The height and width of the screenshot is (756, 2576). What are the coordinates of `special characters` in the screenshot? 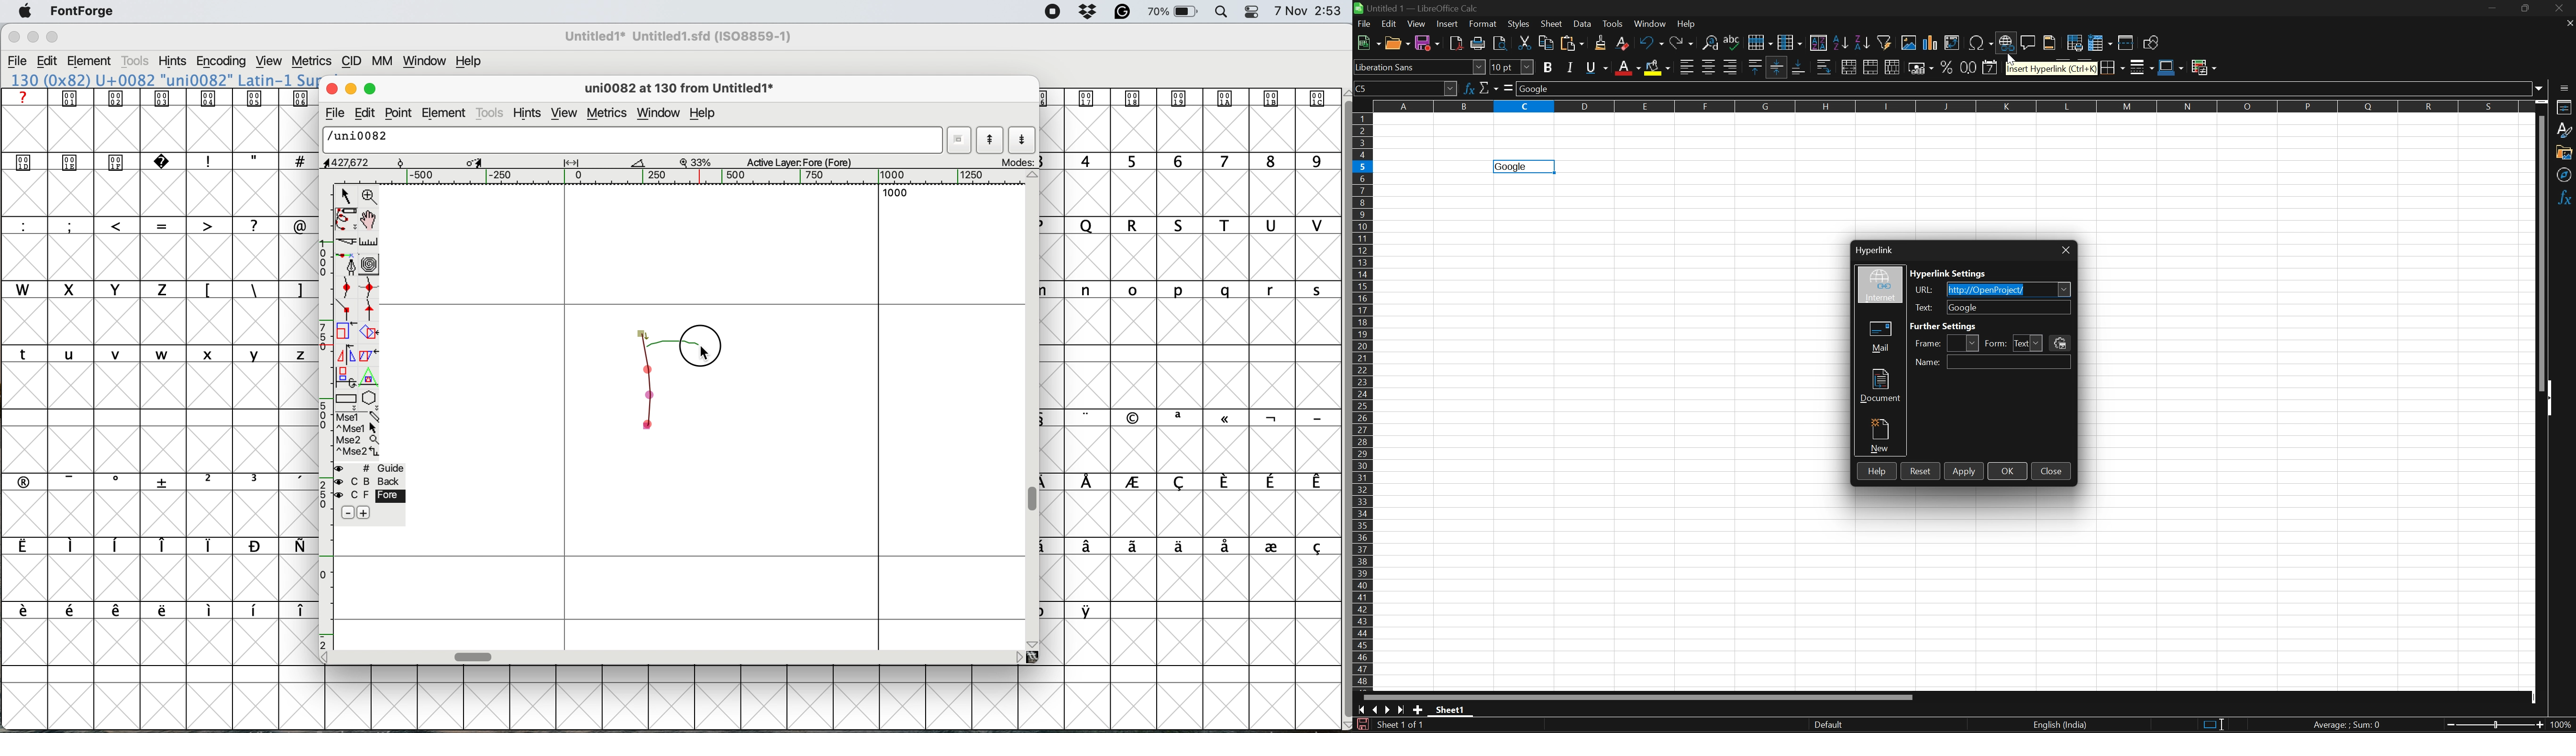 It's located at (251, 289).